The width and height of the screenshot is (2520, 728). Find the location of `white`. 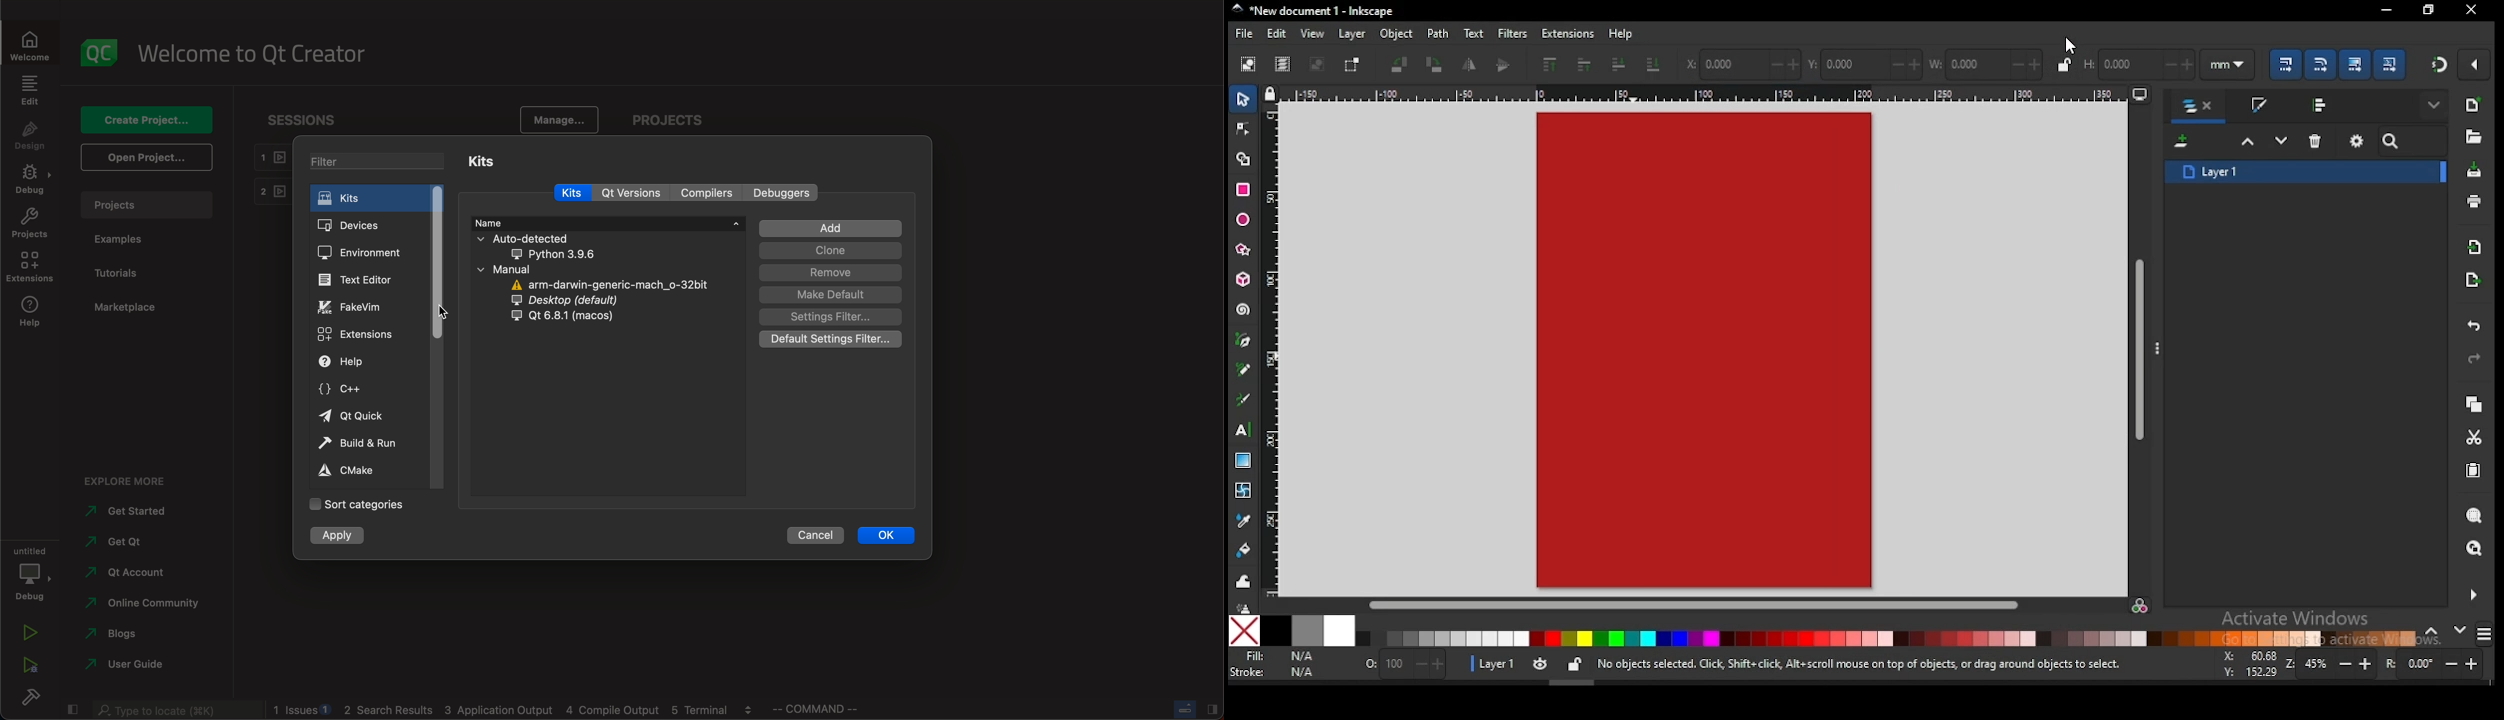

white is located at coordinates (1339, 630).